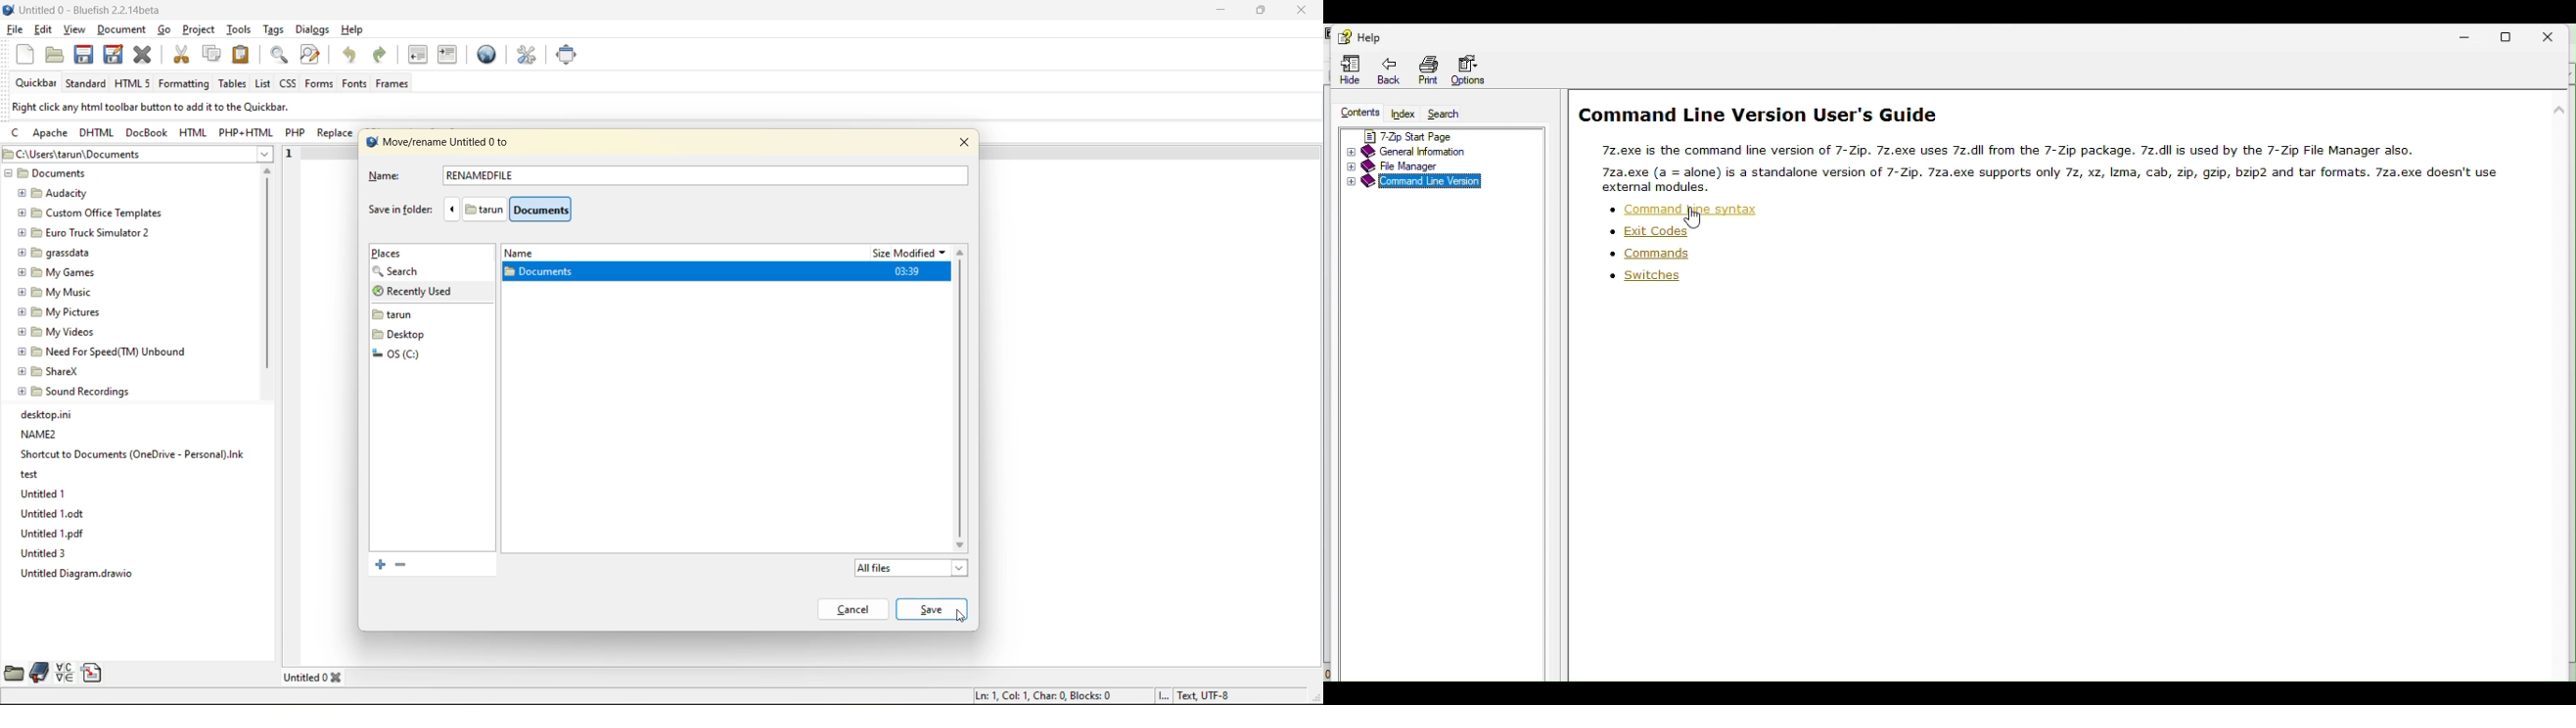 Image resolution: width=2576 pixels, height=728 pixels. Describe the element at coordinates (923, 608) in the screenshot. I see `save` at that location.